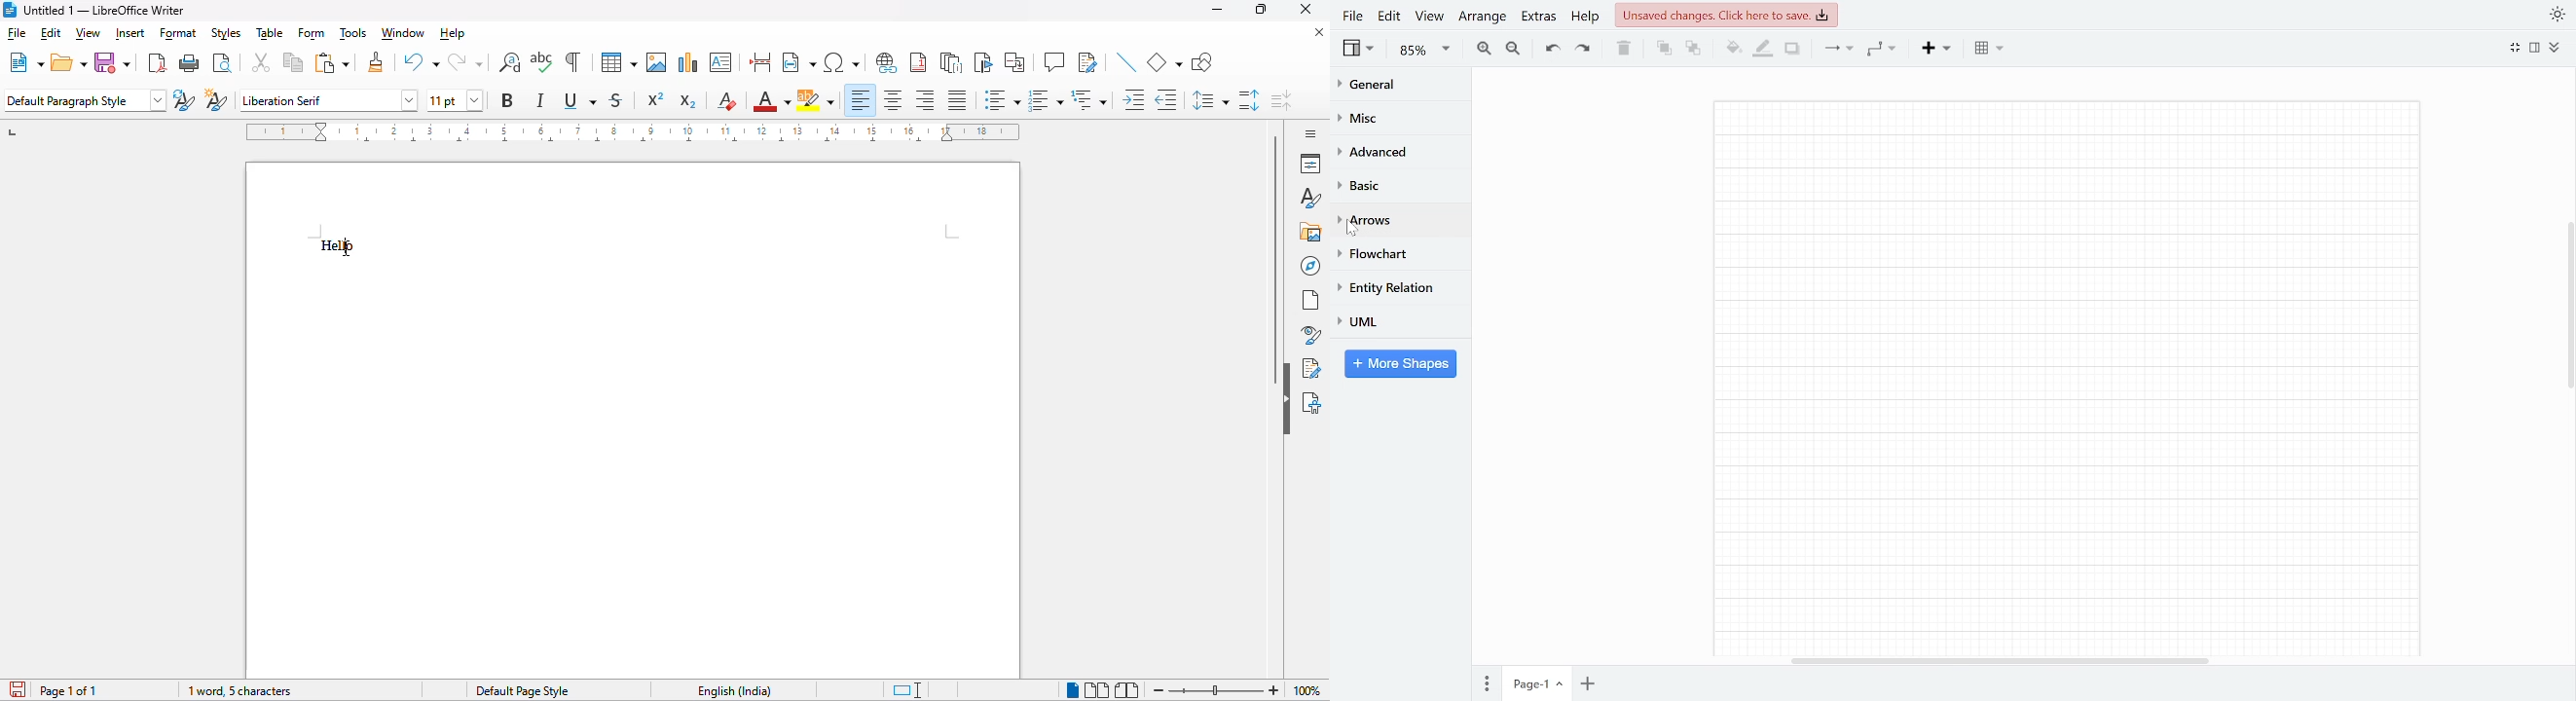 This screenshot has height=728, width=2576. I want to click on Insert, so click(1938, 49).